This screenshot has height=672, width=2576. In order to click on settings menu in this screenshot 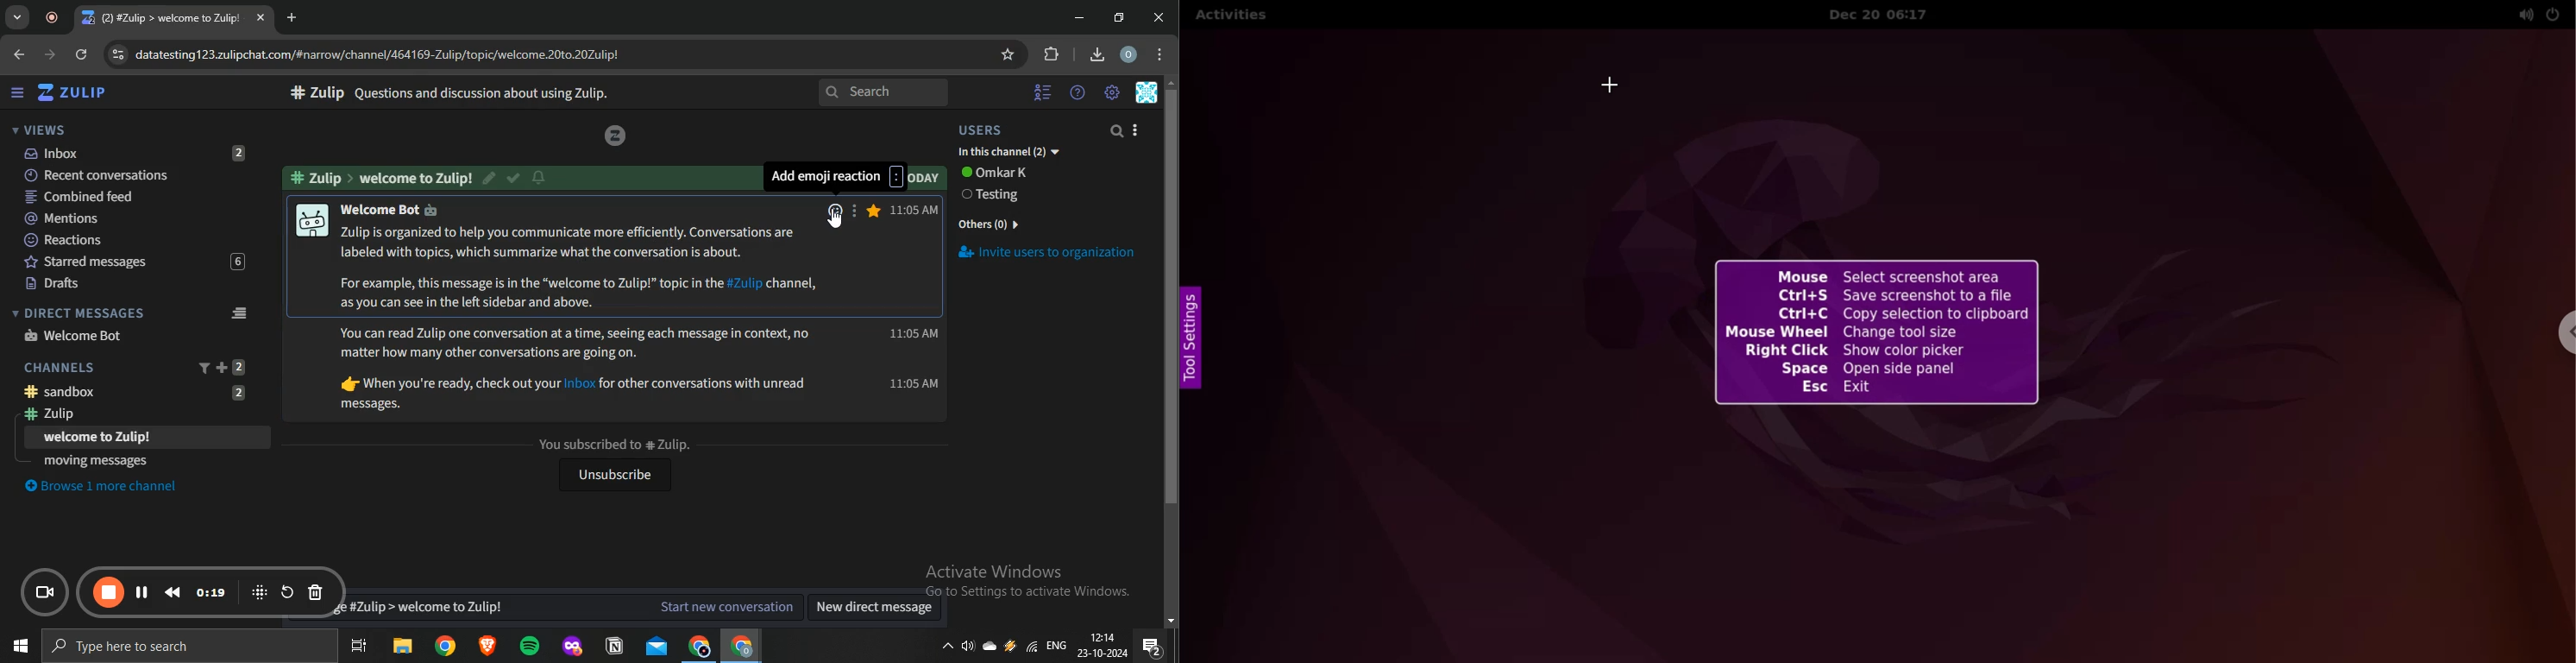, I will do `click(1163, 55)`.